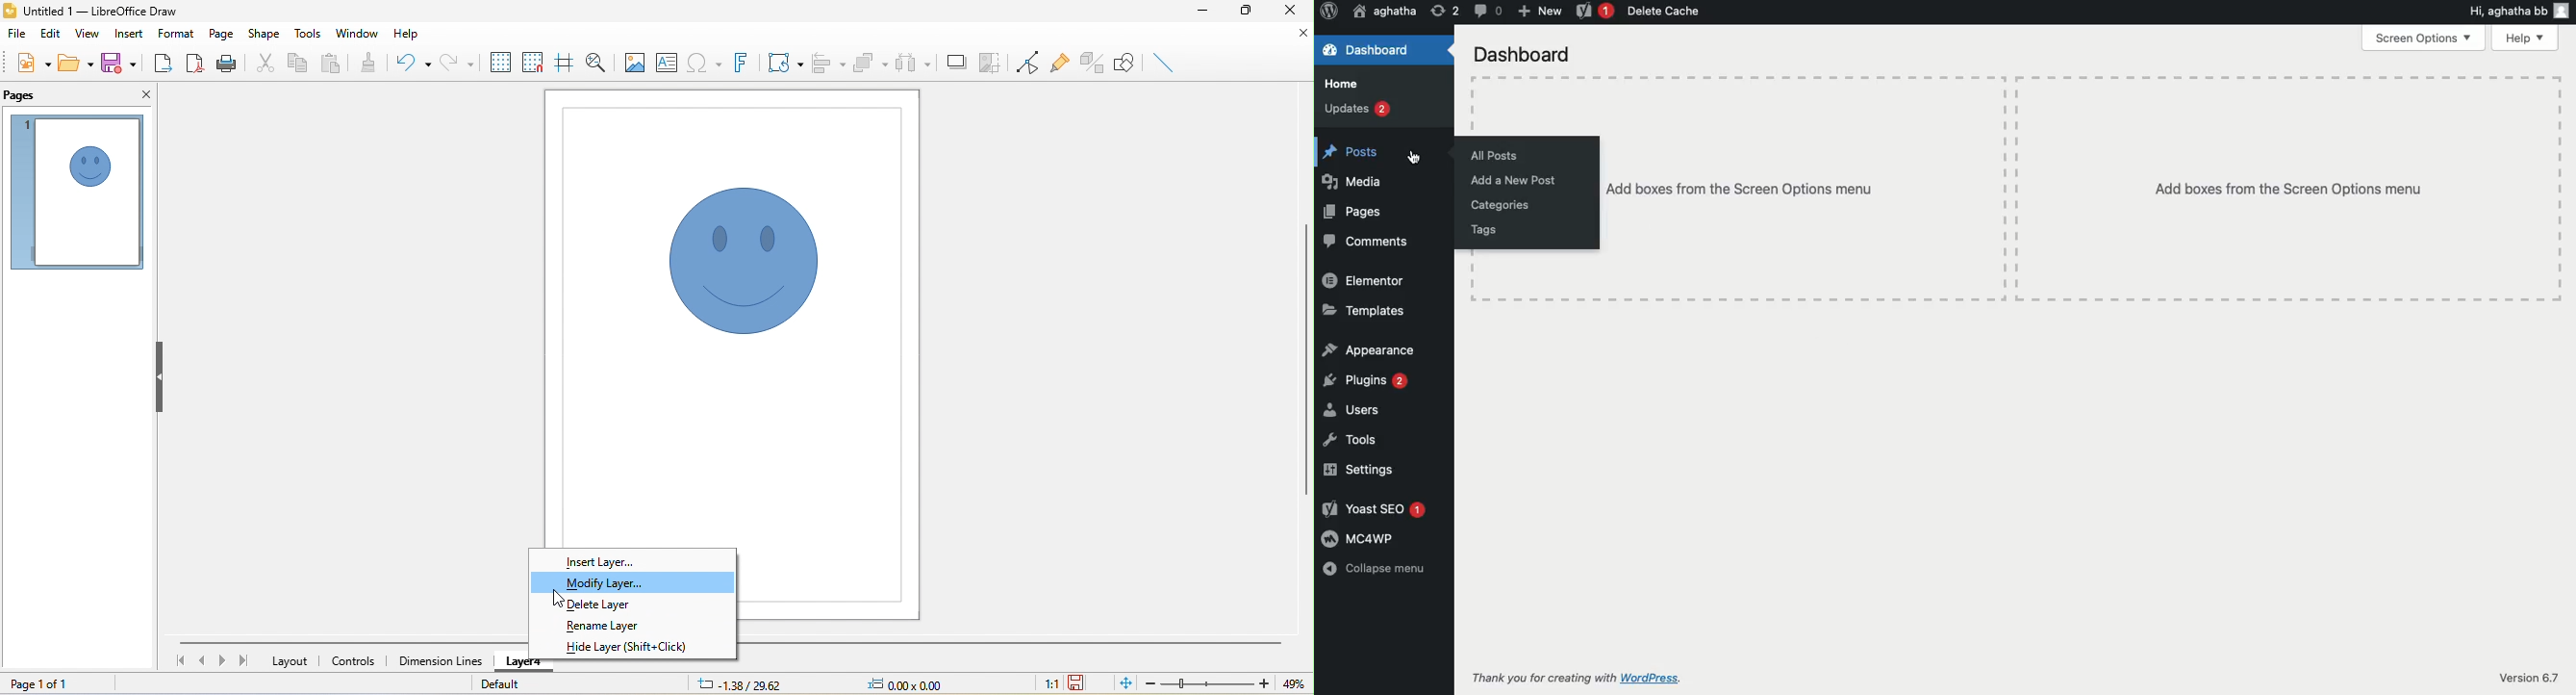 The image size is (2576, 700). Describe the element at coordinates (118, 62) in the screenshot. I see `save` at that location.